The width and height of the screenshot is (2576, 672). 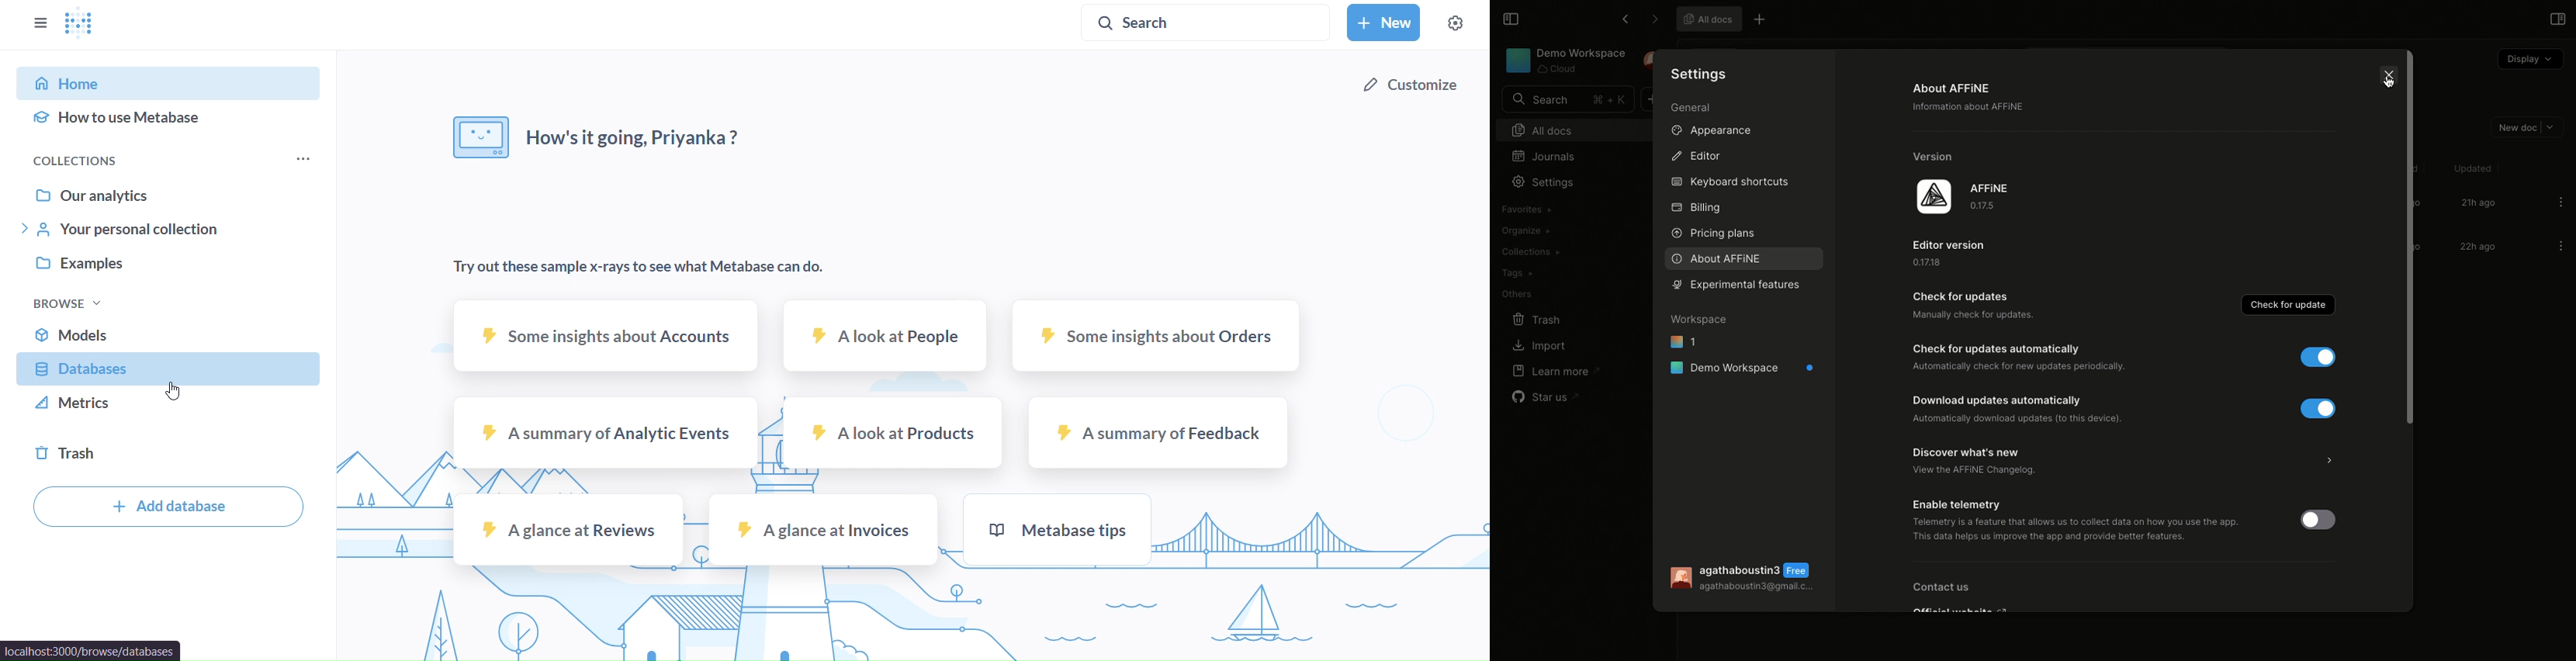 I want to click on add database, so click(x=166, y=507).